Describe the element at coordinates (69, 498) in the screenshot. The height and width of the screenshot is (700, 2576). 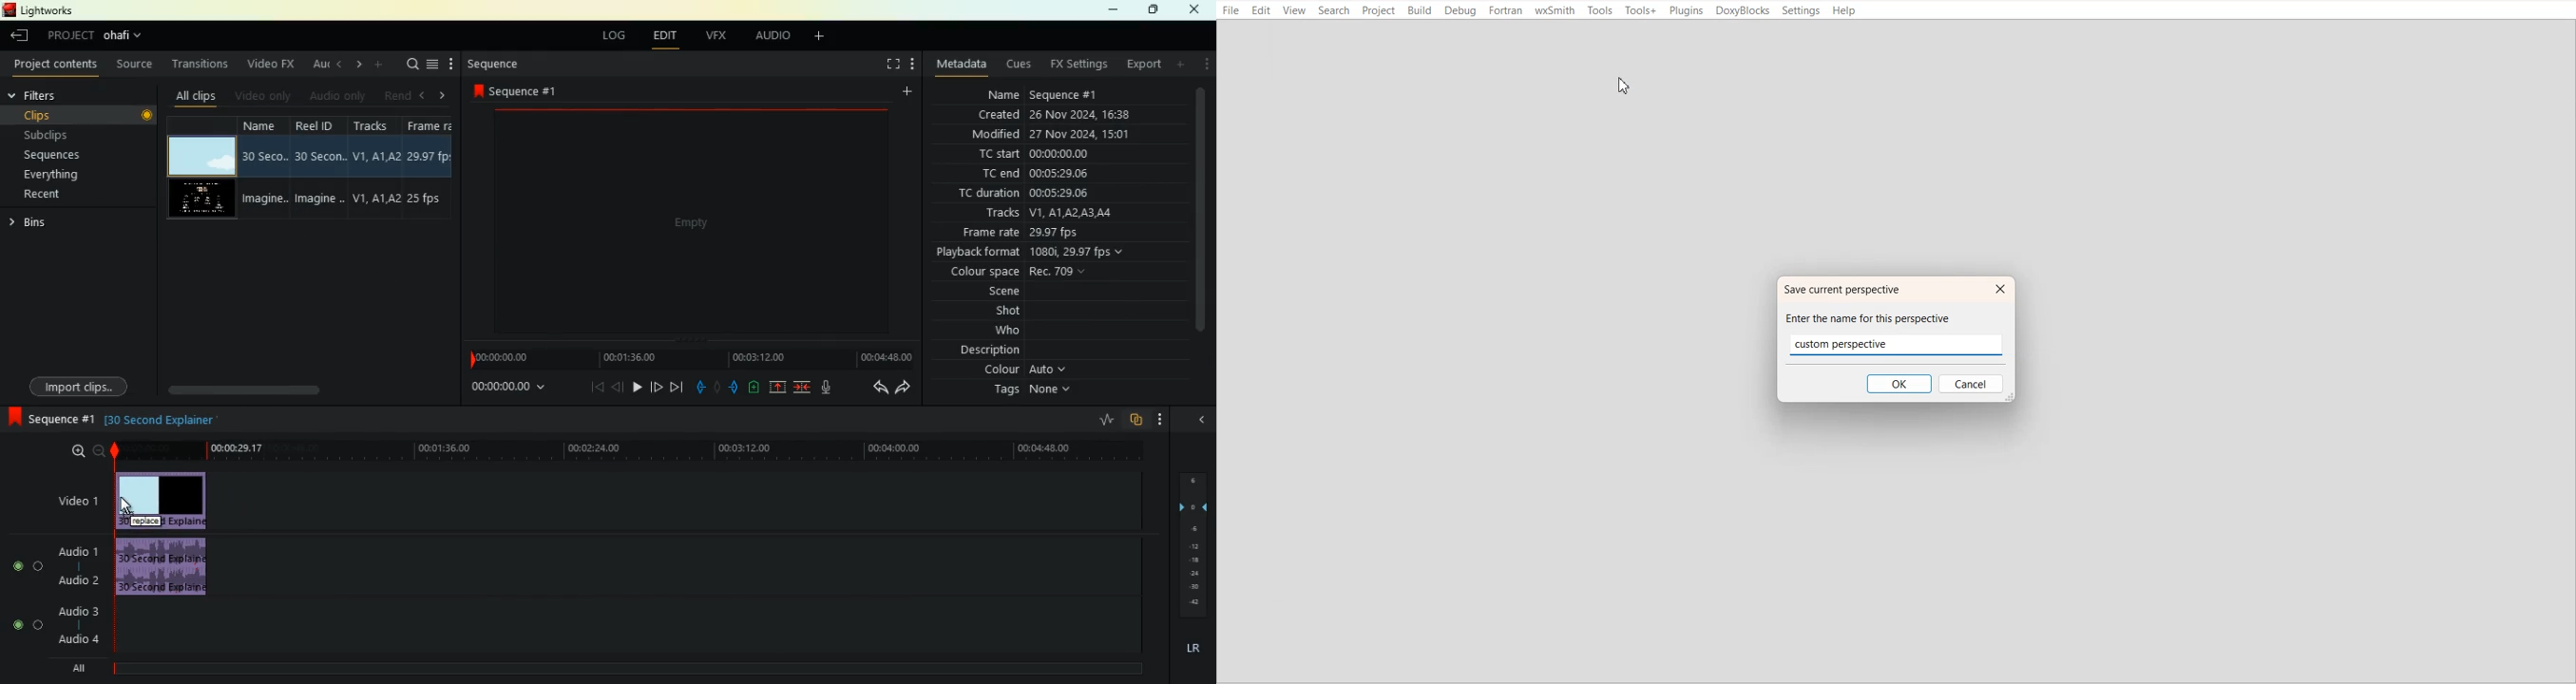
I see `video` at that location.